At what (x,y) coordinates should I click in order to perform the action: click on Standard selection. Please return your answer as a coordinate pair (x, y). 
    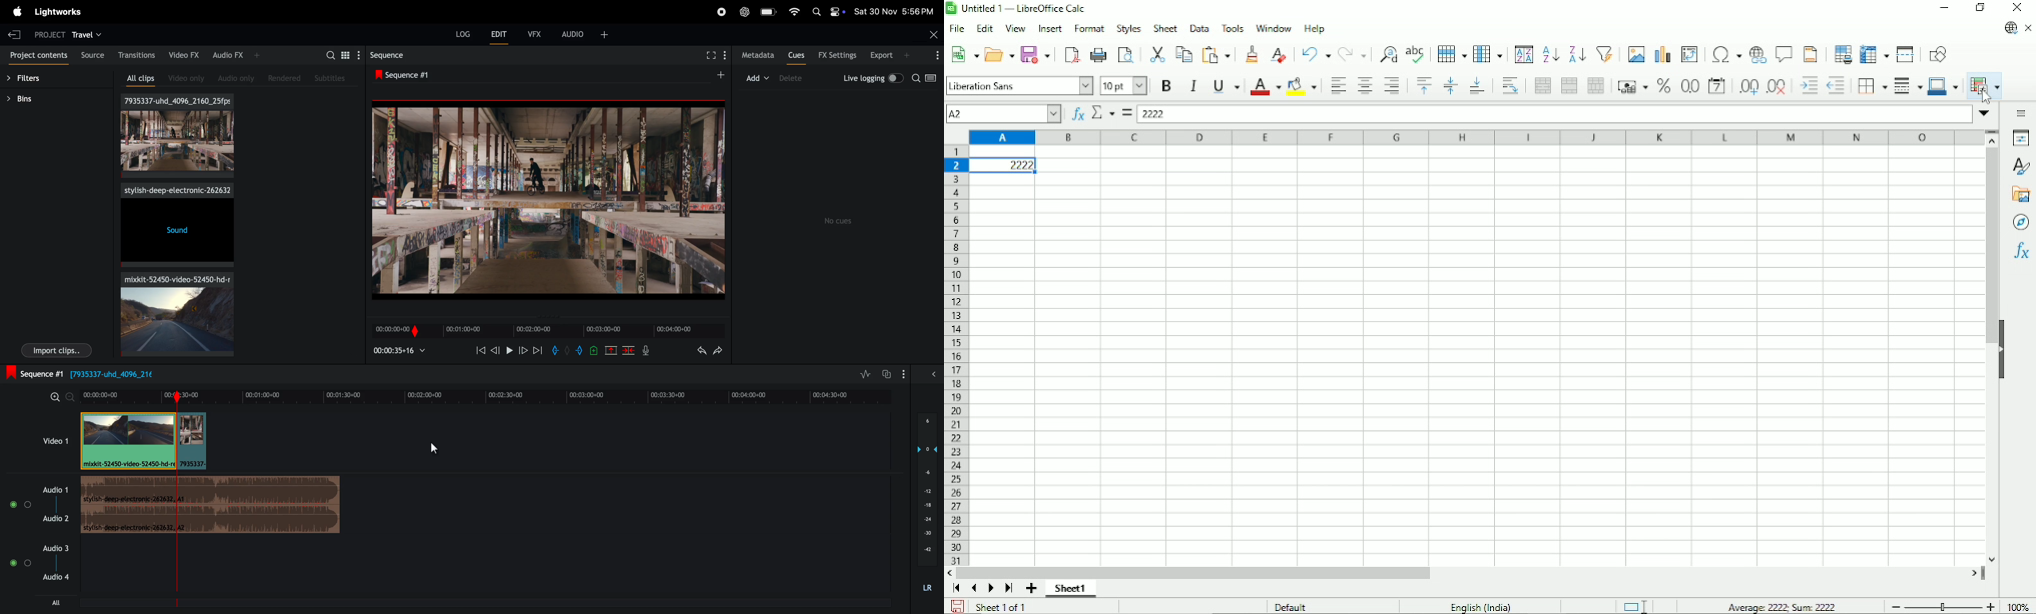
    Looking at the image, I should click on (1634, 605).